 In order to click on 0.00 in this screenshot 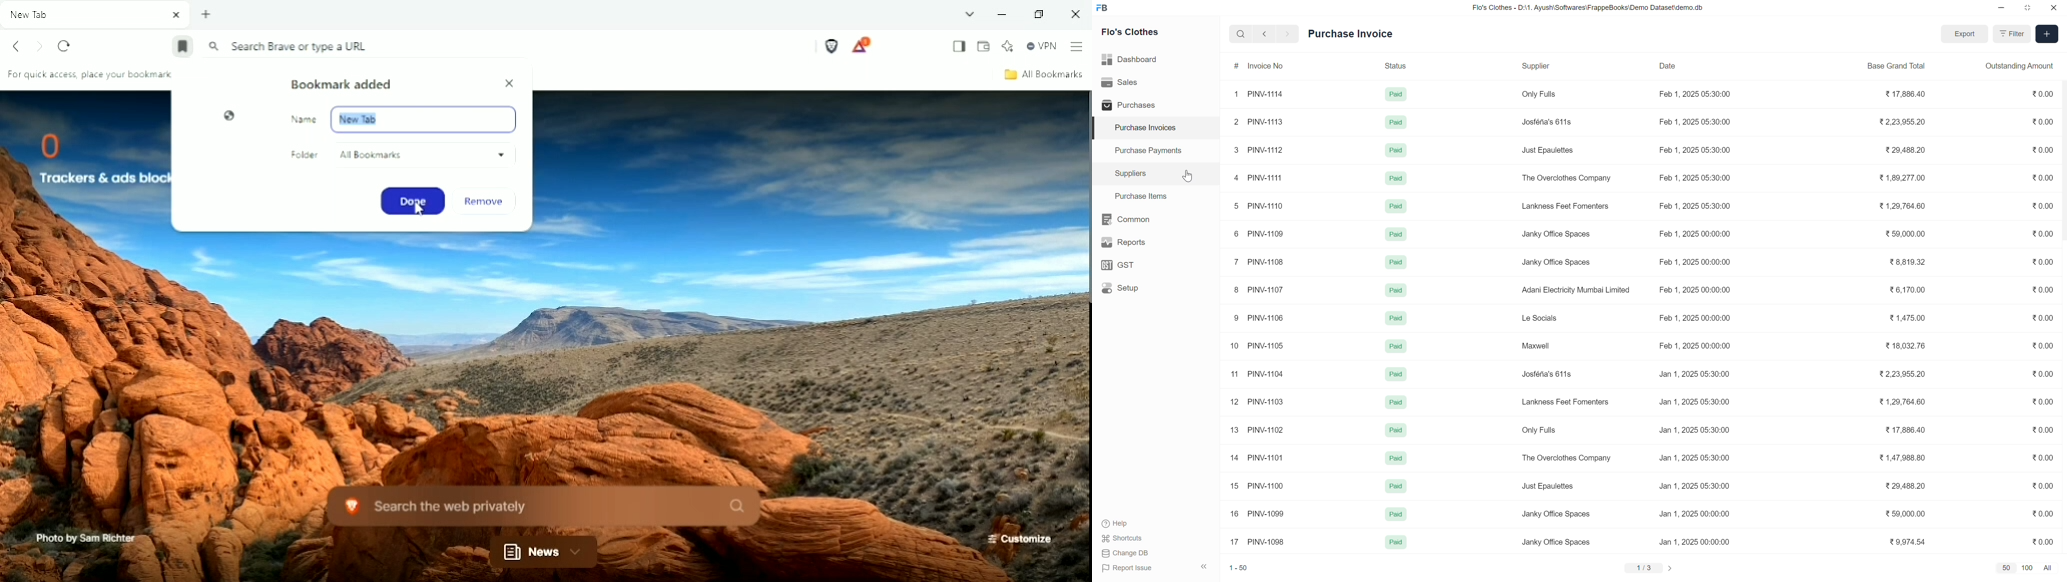, I will do `click(2042, 122)`.